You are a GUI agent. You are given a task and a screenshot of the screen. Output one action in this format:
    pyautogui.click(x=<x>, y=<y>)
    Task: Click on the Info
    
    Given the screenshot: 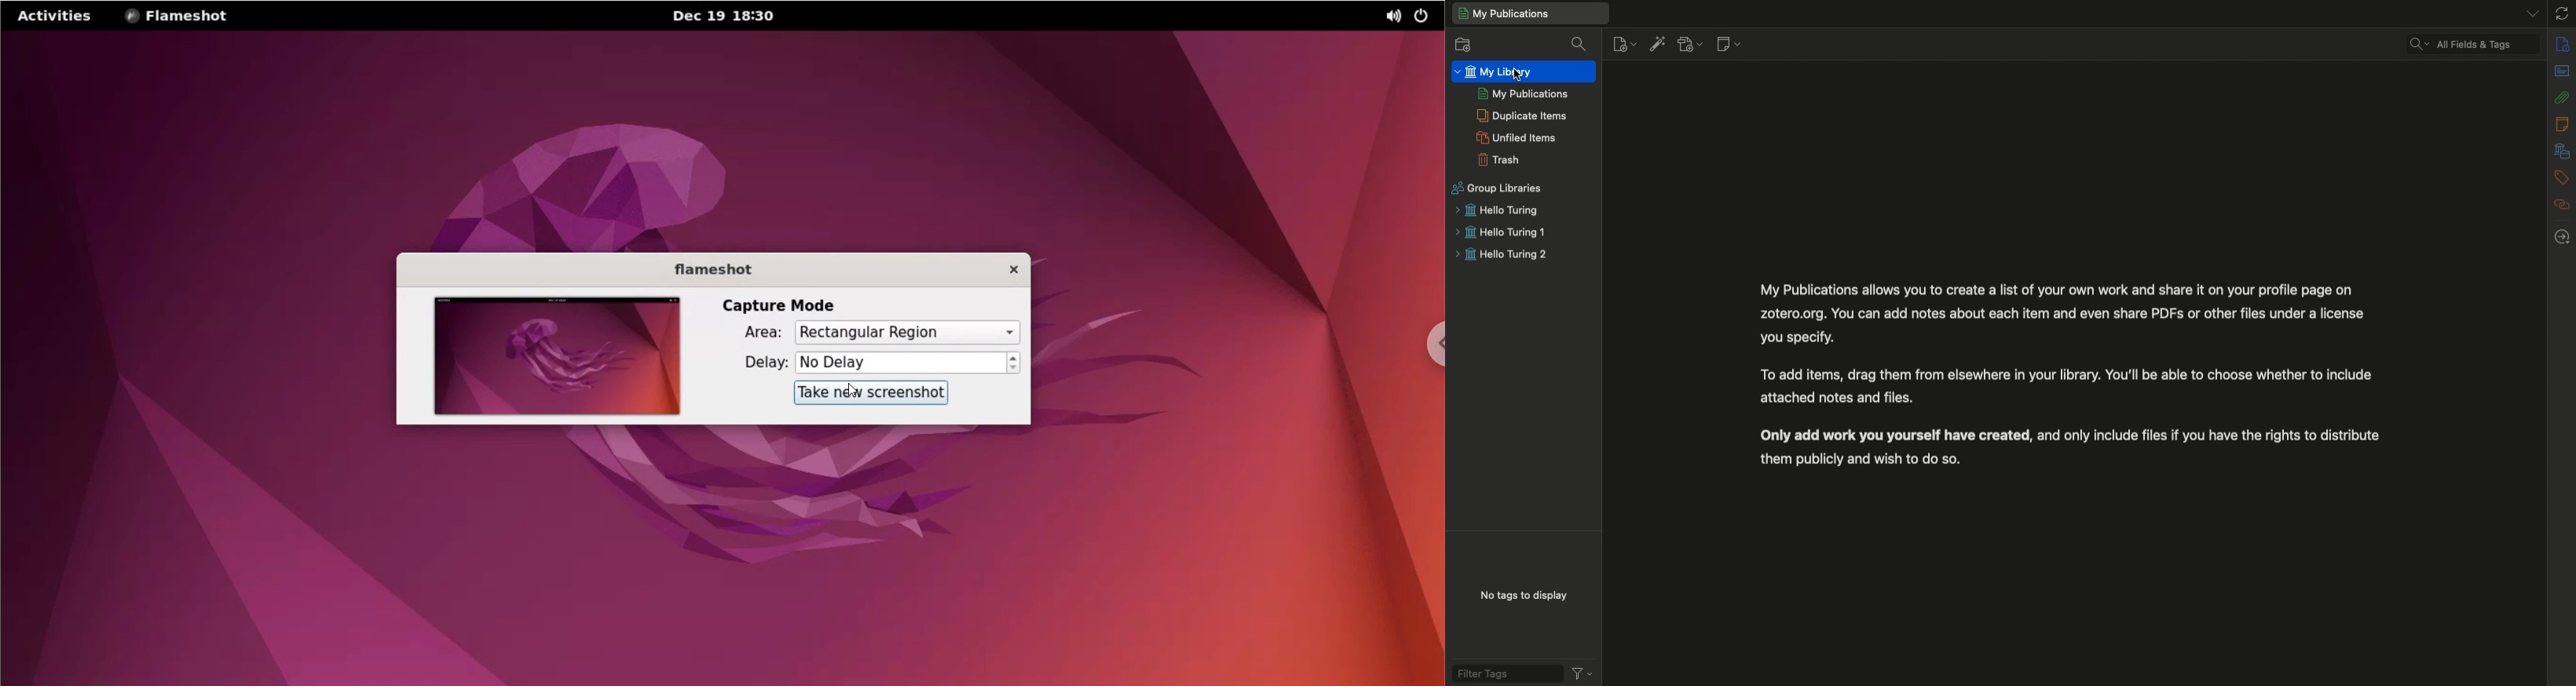 What is the action you would take?
    pyautogui.click(x=2563, y=45)
    